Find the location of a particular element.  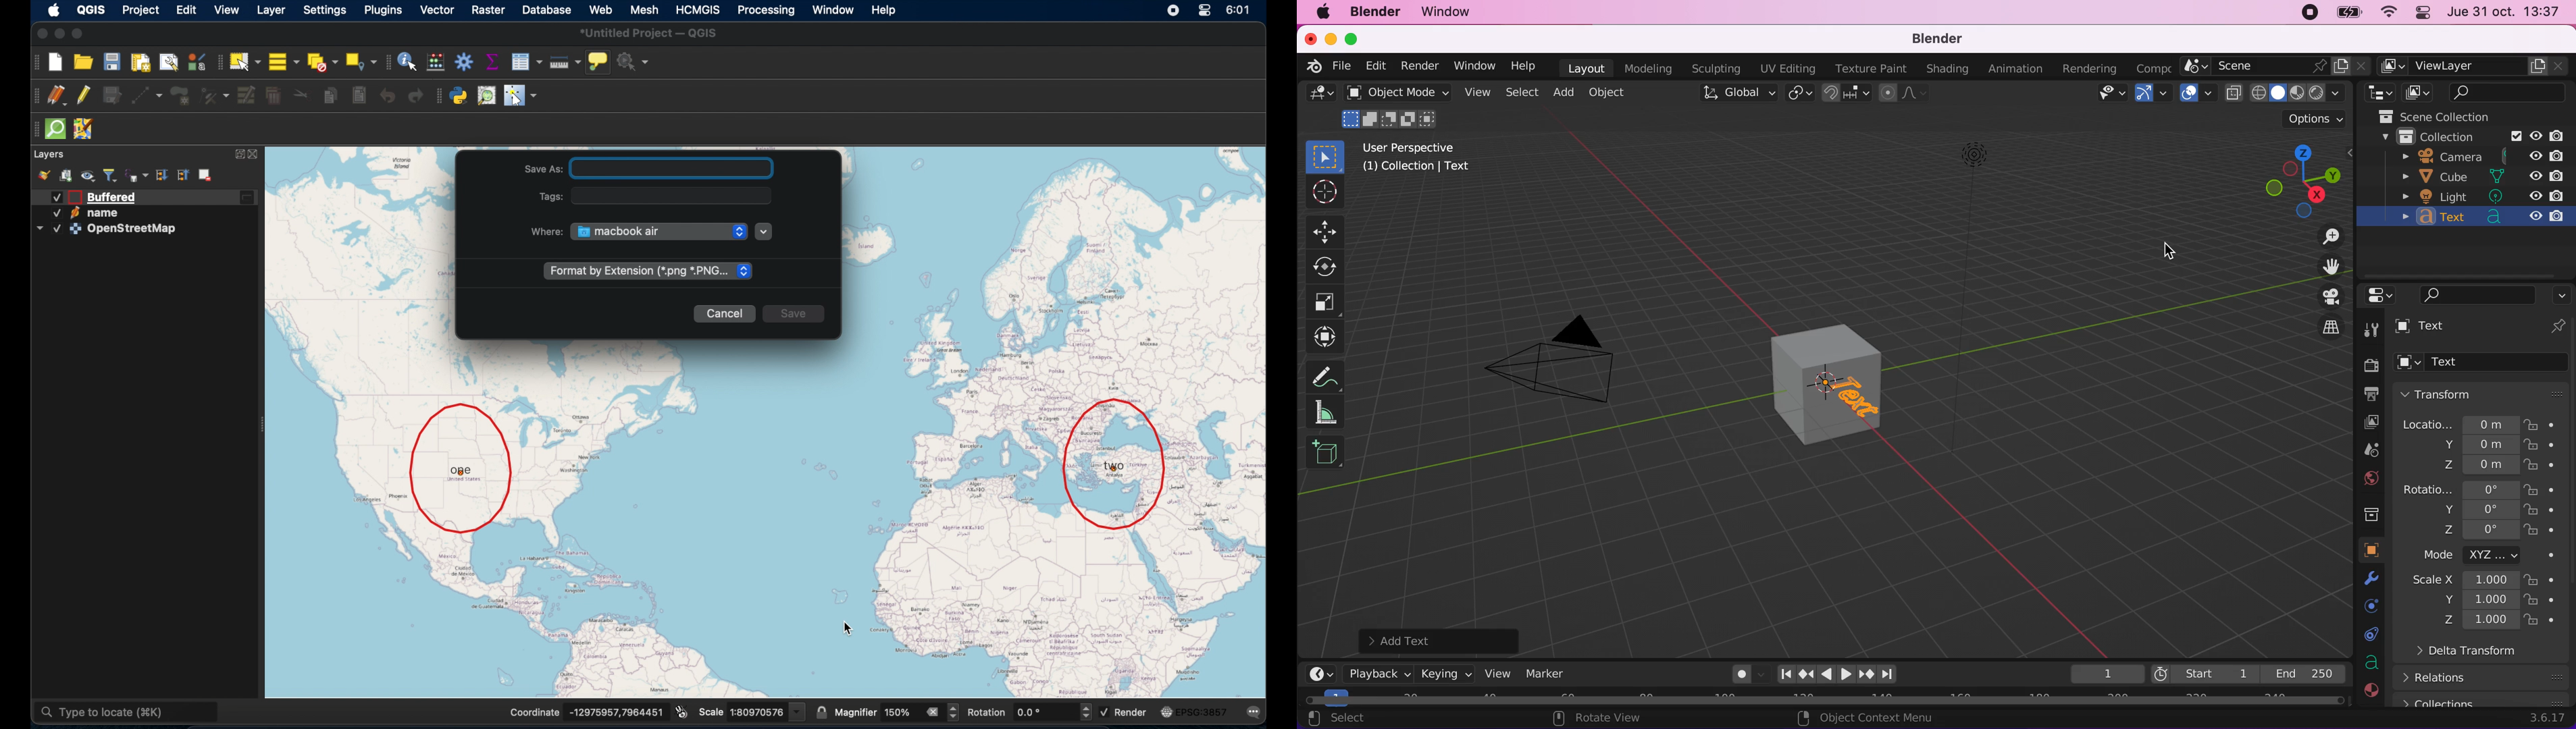

y 0m is located at coordinates (2467, 445).